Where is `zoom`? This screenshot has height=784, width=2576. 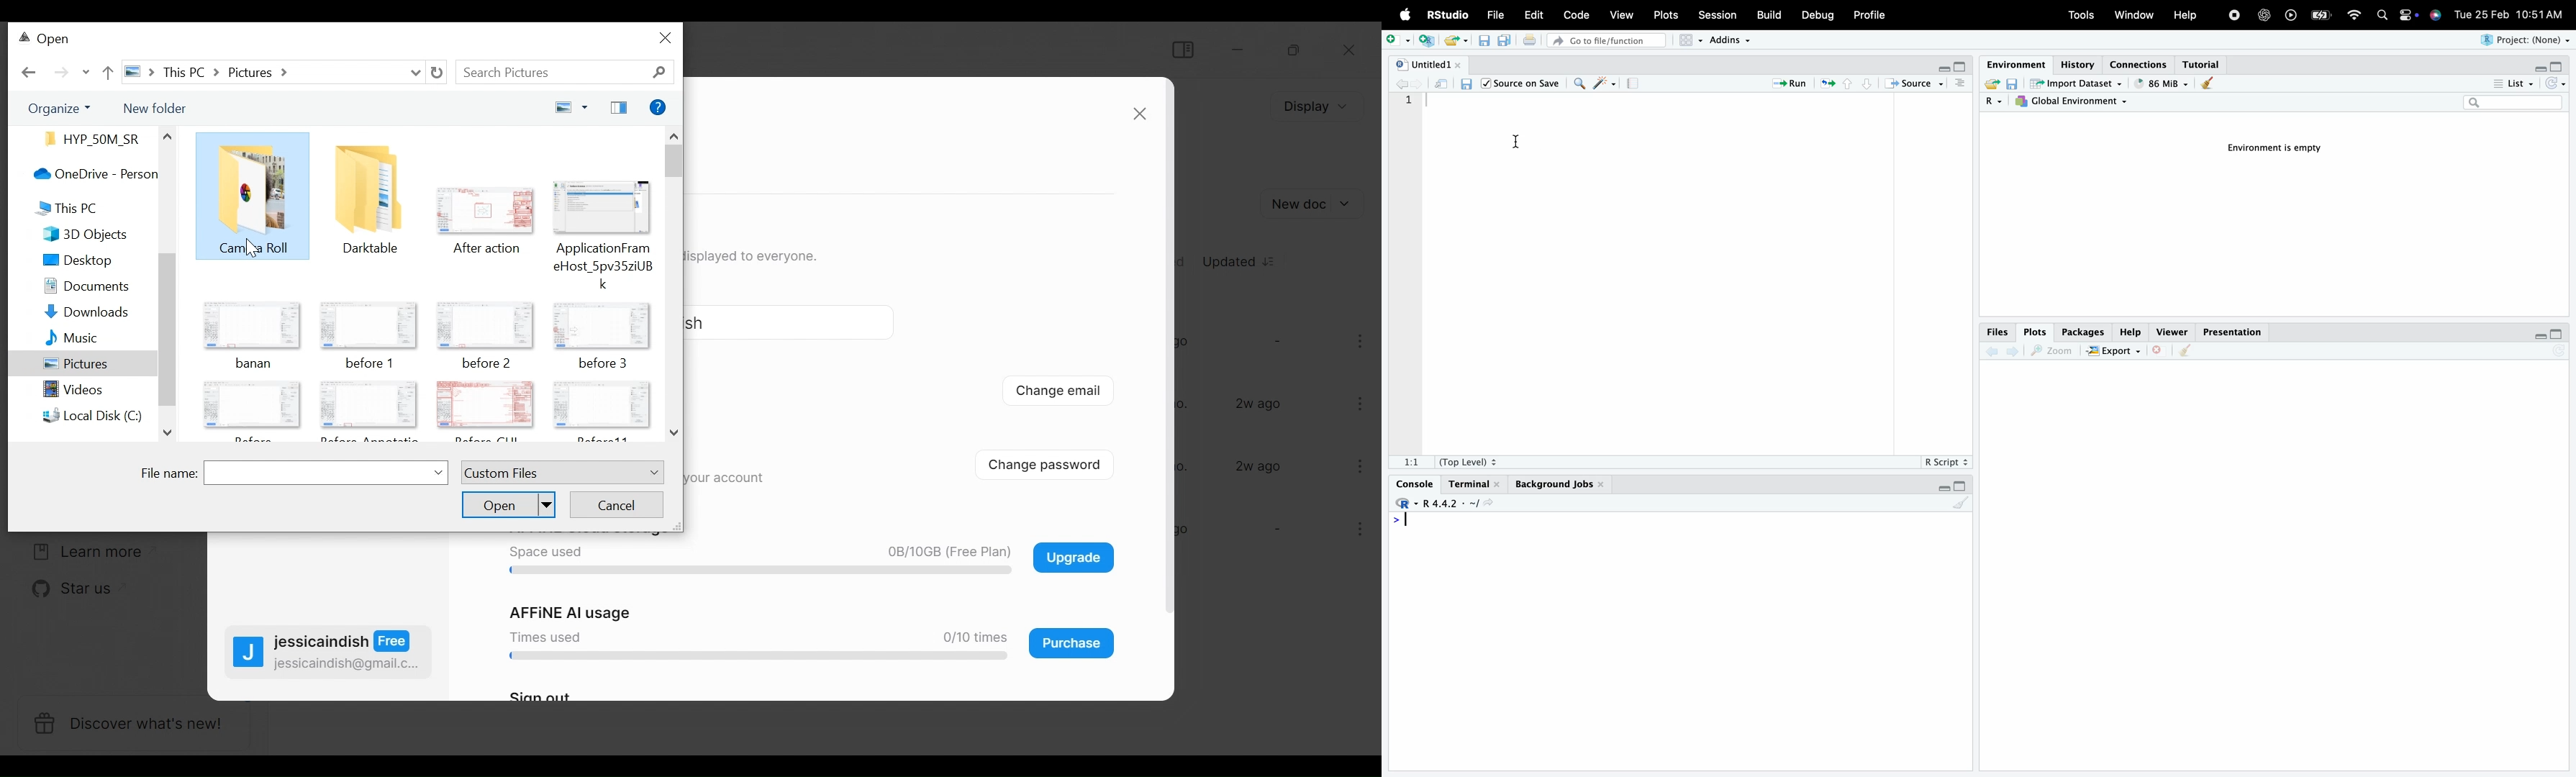 zoom is located at coordinates (2053, 351).